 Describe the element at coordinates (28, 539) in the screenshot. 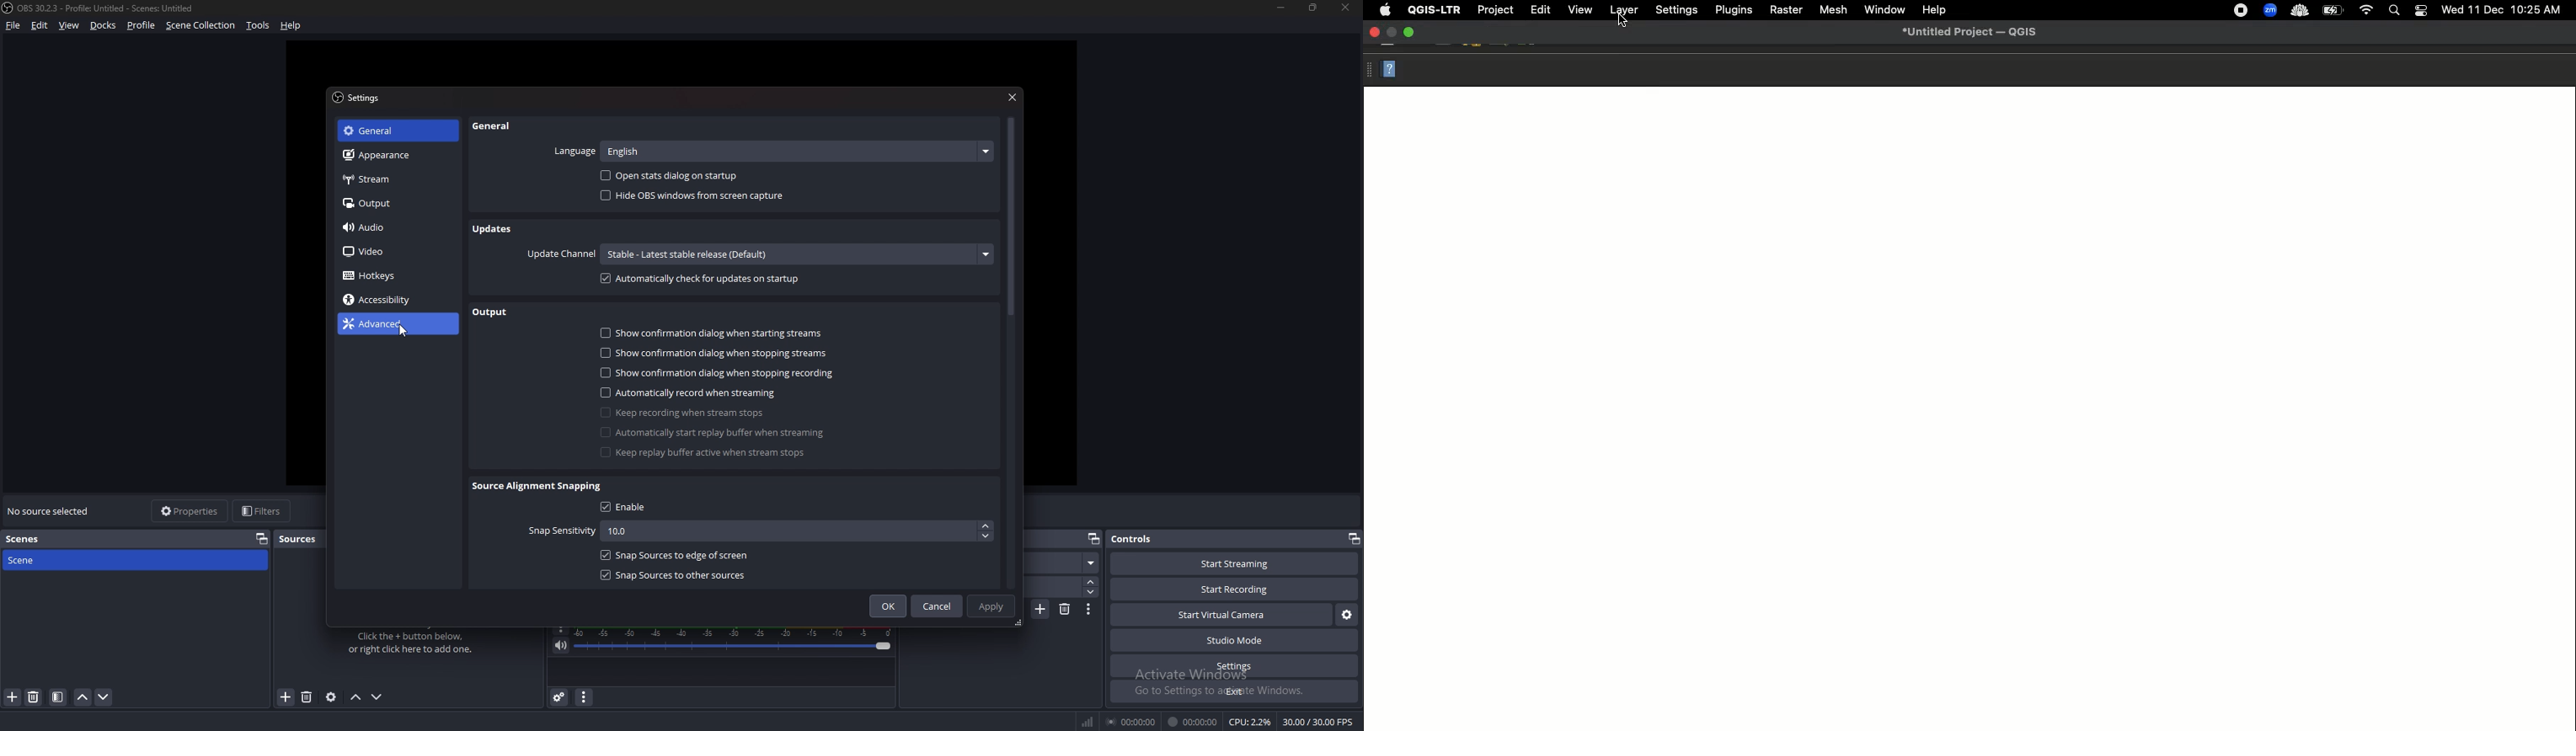

I see `scenes` at that location.